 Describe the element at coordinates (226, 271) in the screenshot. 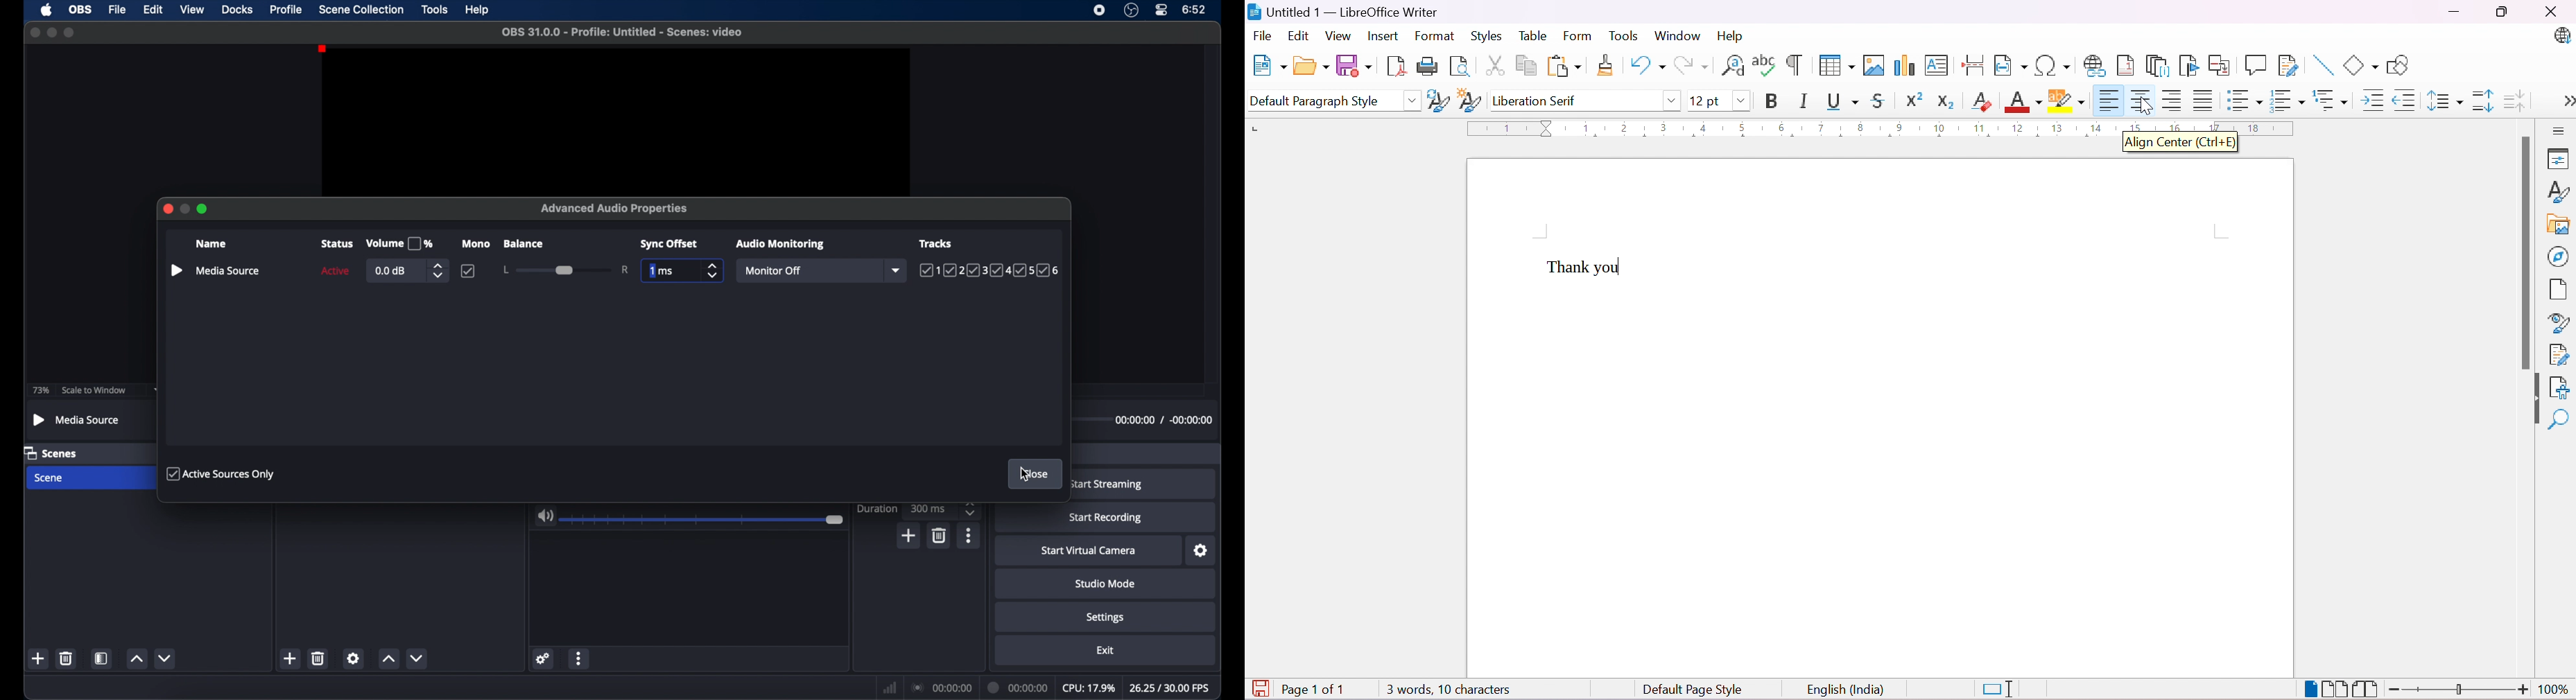

I see `mediasource` at that location.